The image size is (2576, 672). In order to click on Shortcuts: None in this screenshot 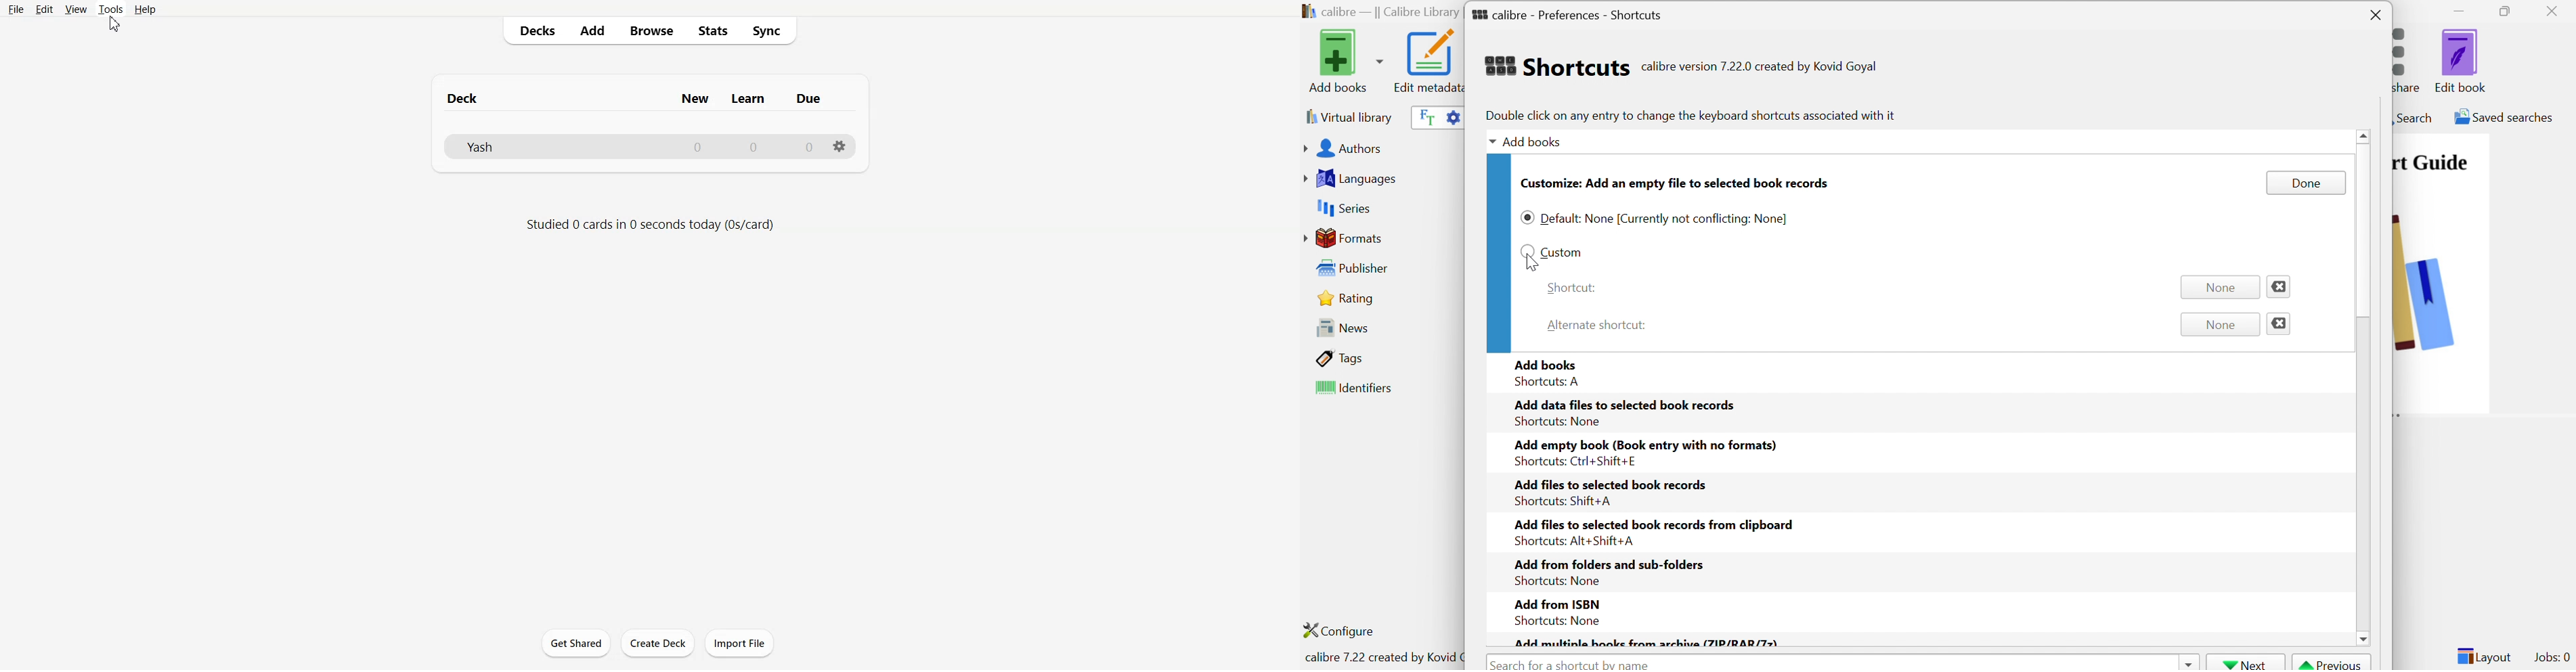, I will do `click(1555, 582)`.